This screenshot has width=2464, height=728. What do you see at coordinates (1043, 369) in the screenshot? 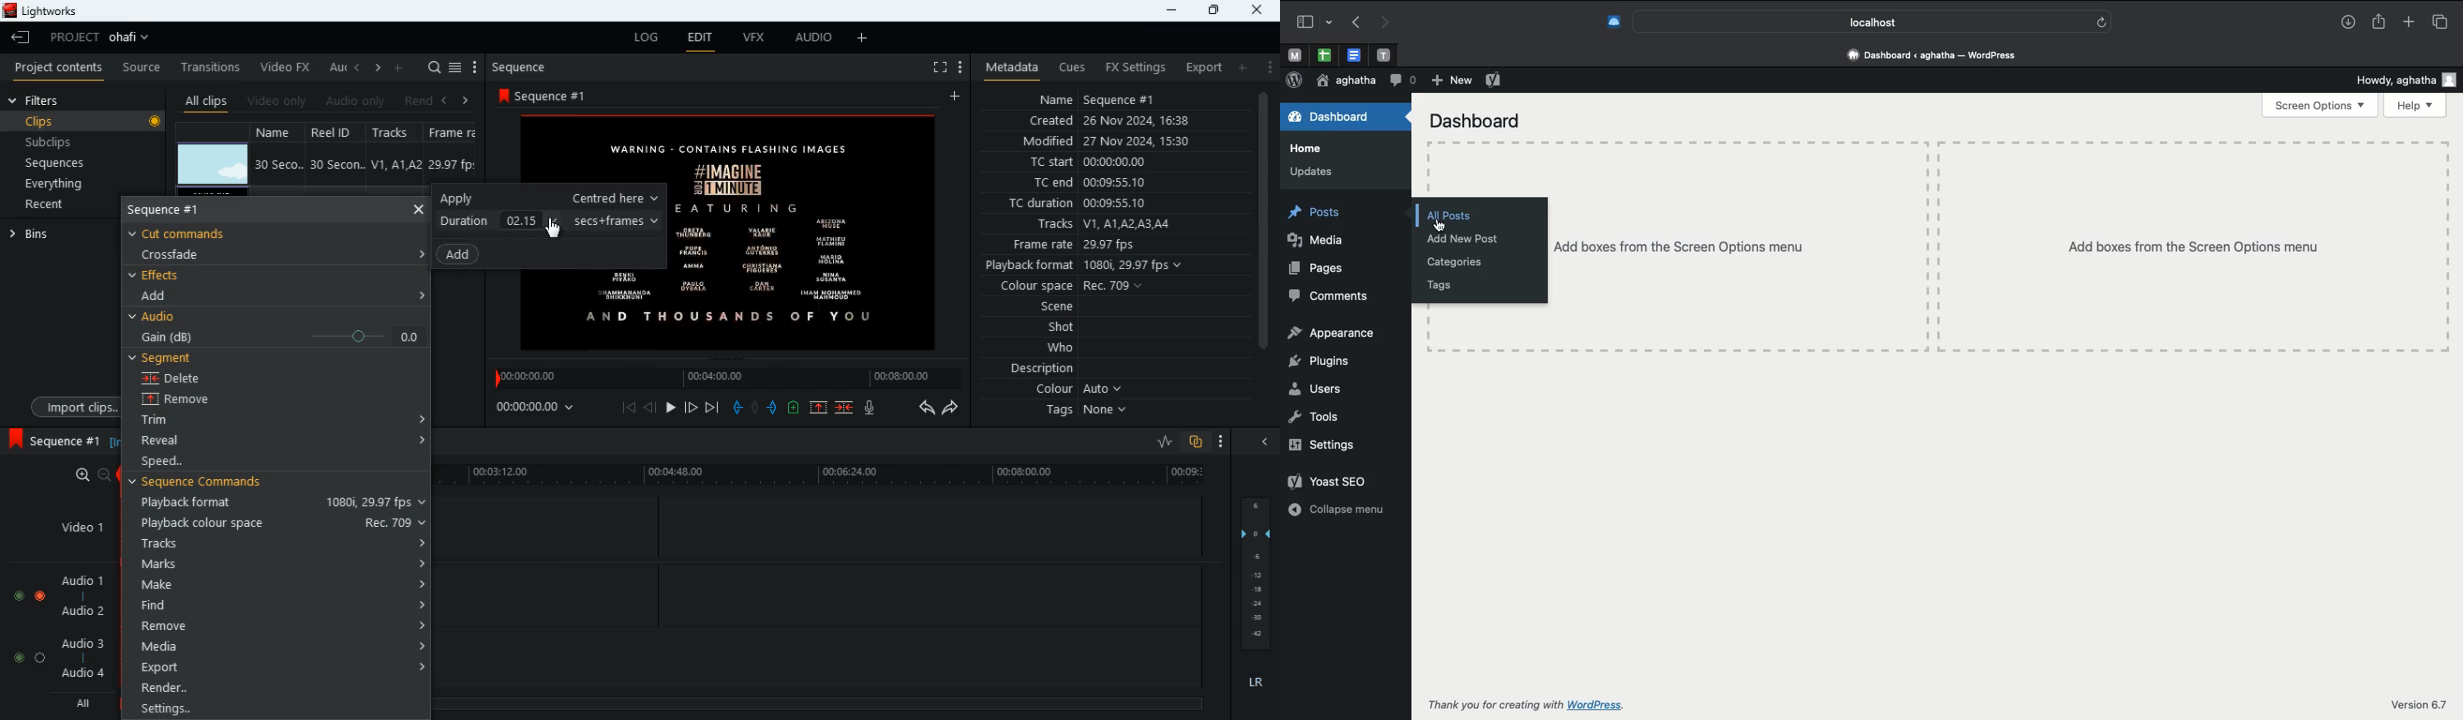
I see `description` at bounding box center [1043, 369].